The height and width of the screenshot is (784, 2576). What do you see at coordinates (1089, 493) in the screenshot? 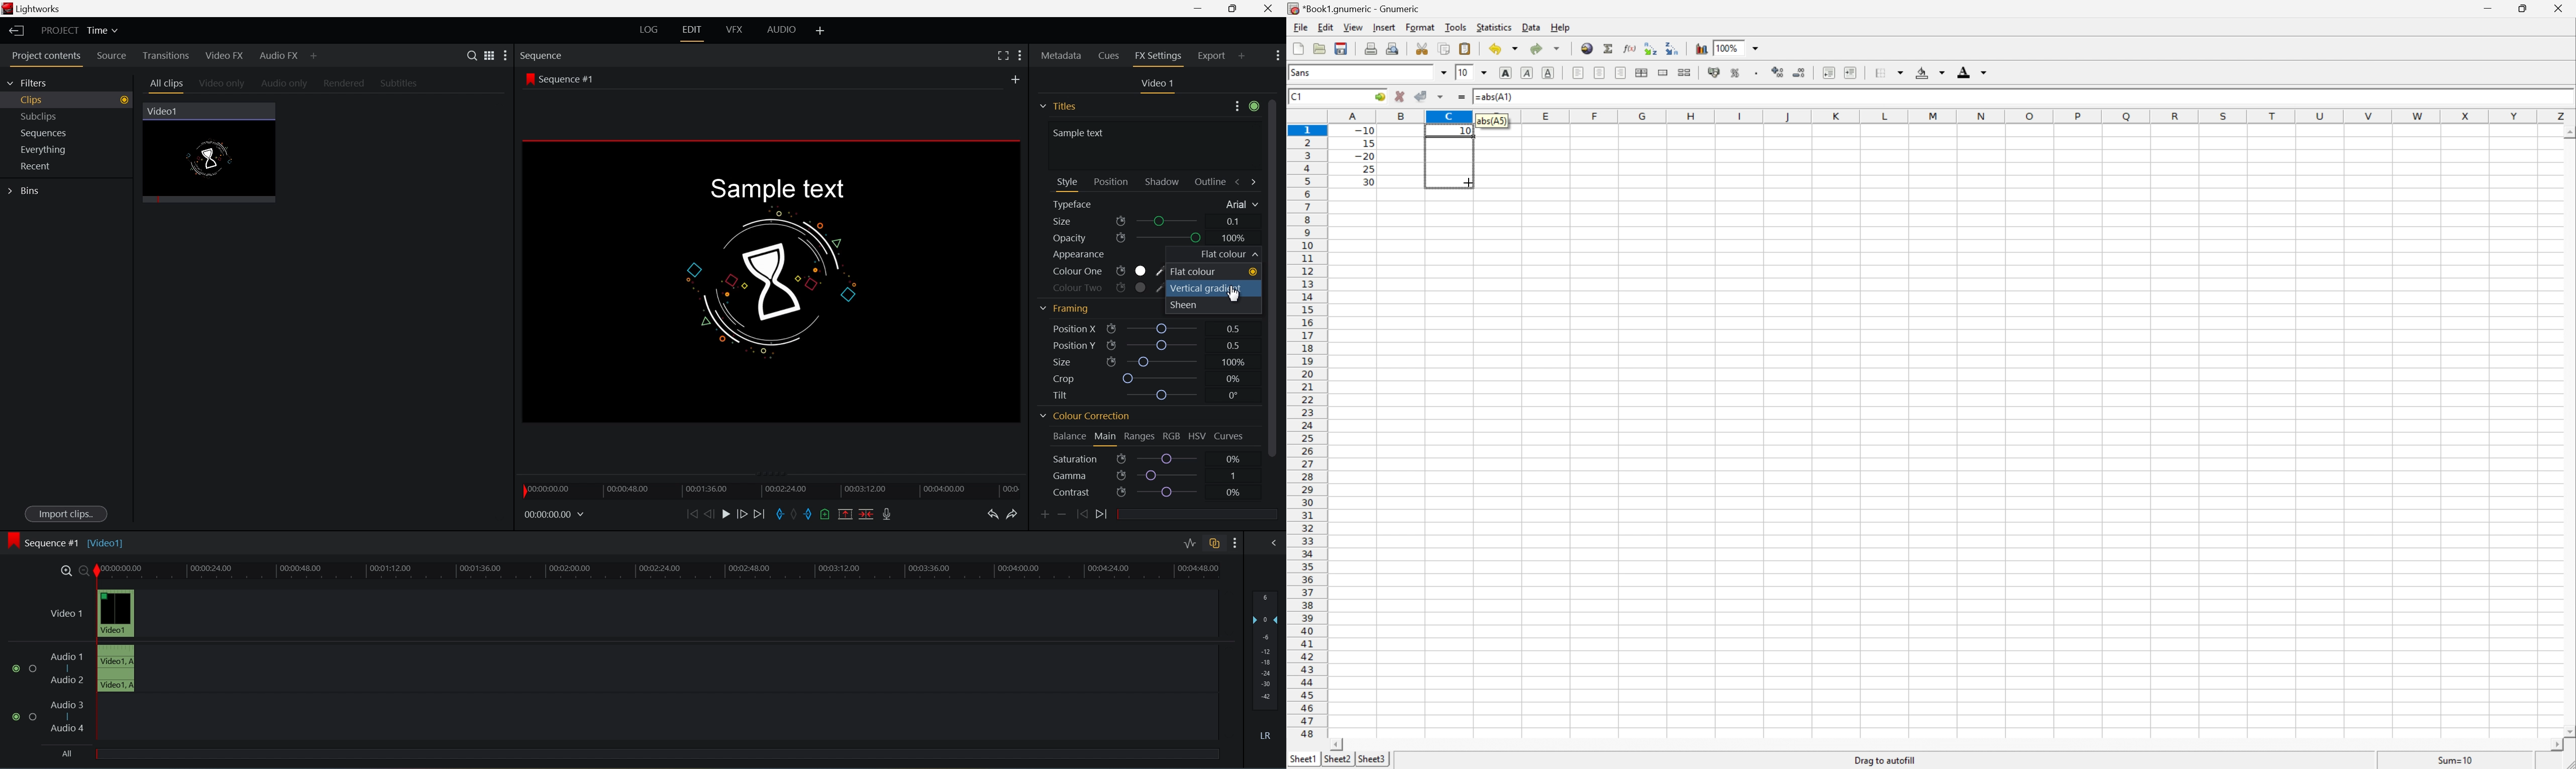
I see `contrast` at bounding box center [1089, 493].